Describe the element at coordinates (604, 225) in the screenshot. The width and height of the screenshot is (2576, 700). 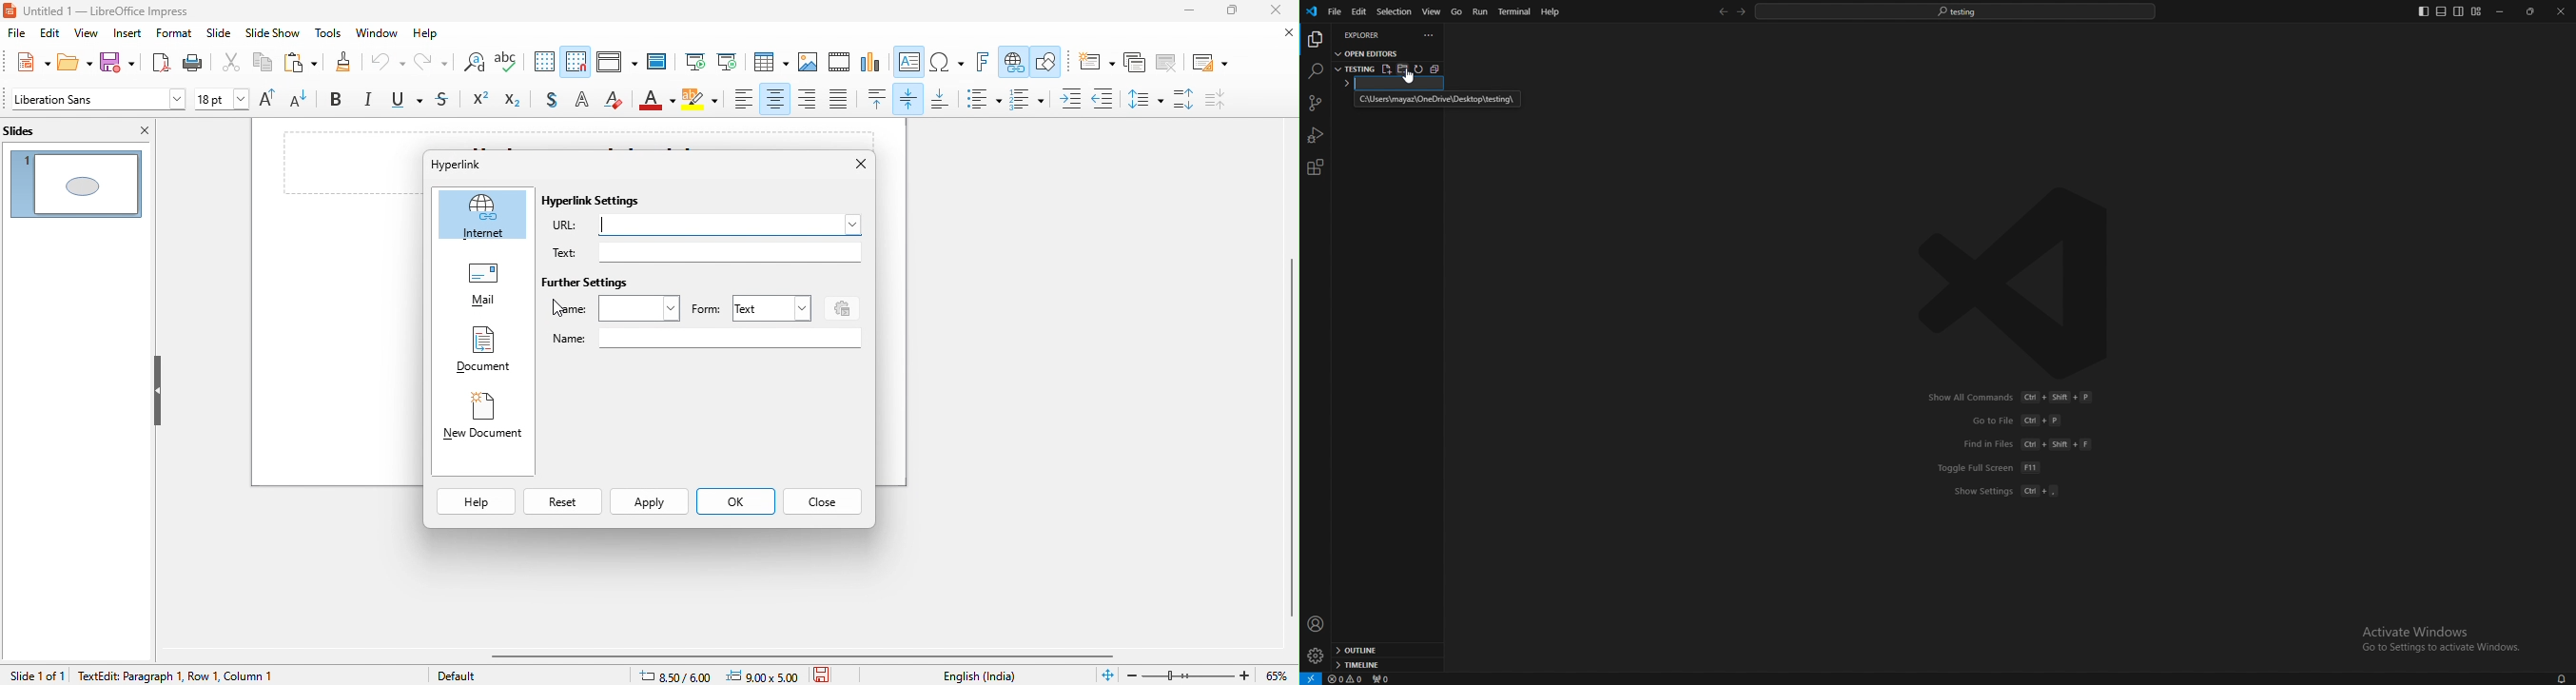
I see `typing cursor` at that location.